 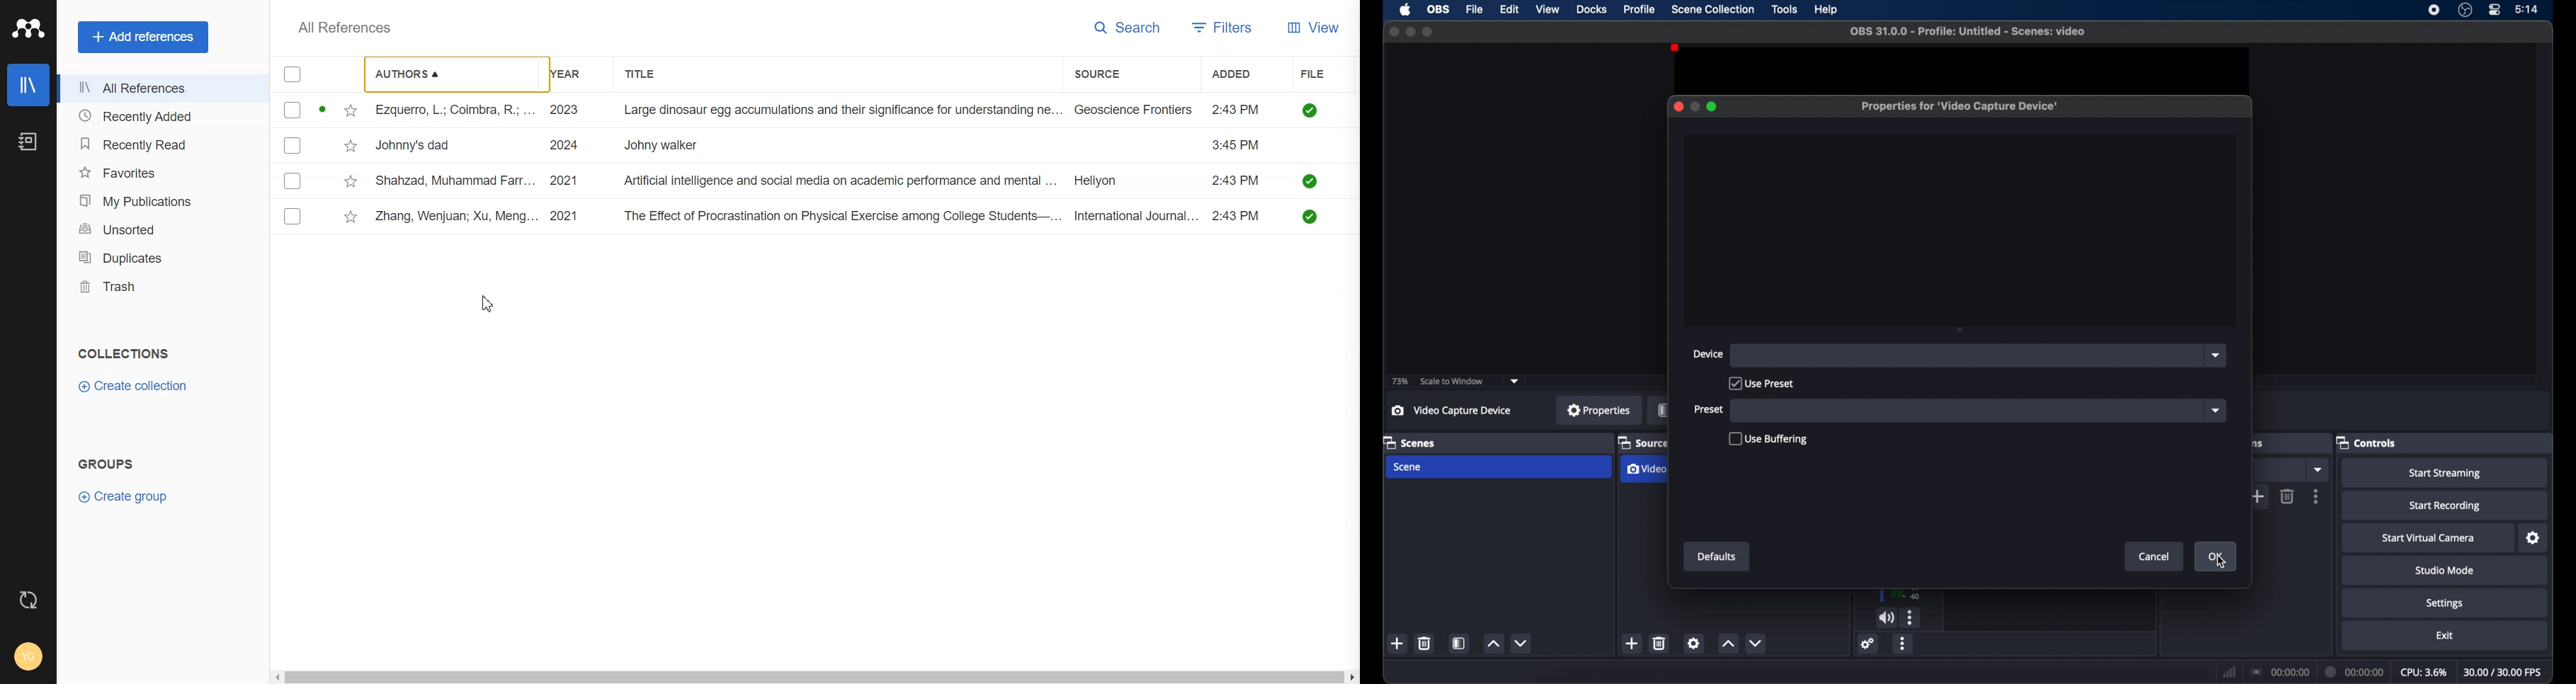 I want to click on Source, so click(x=1118, y=74).